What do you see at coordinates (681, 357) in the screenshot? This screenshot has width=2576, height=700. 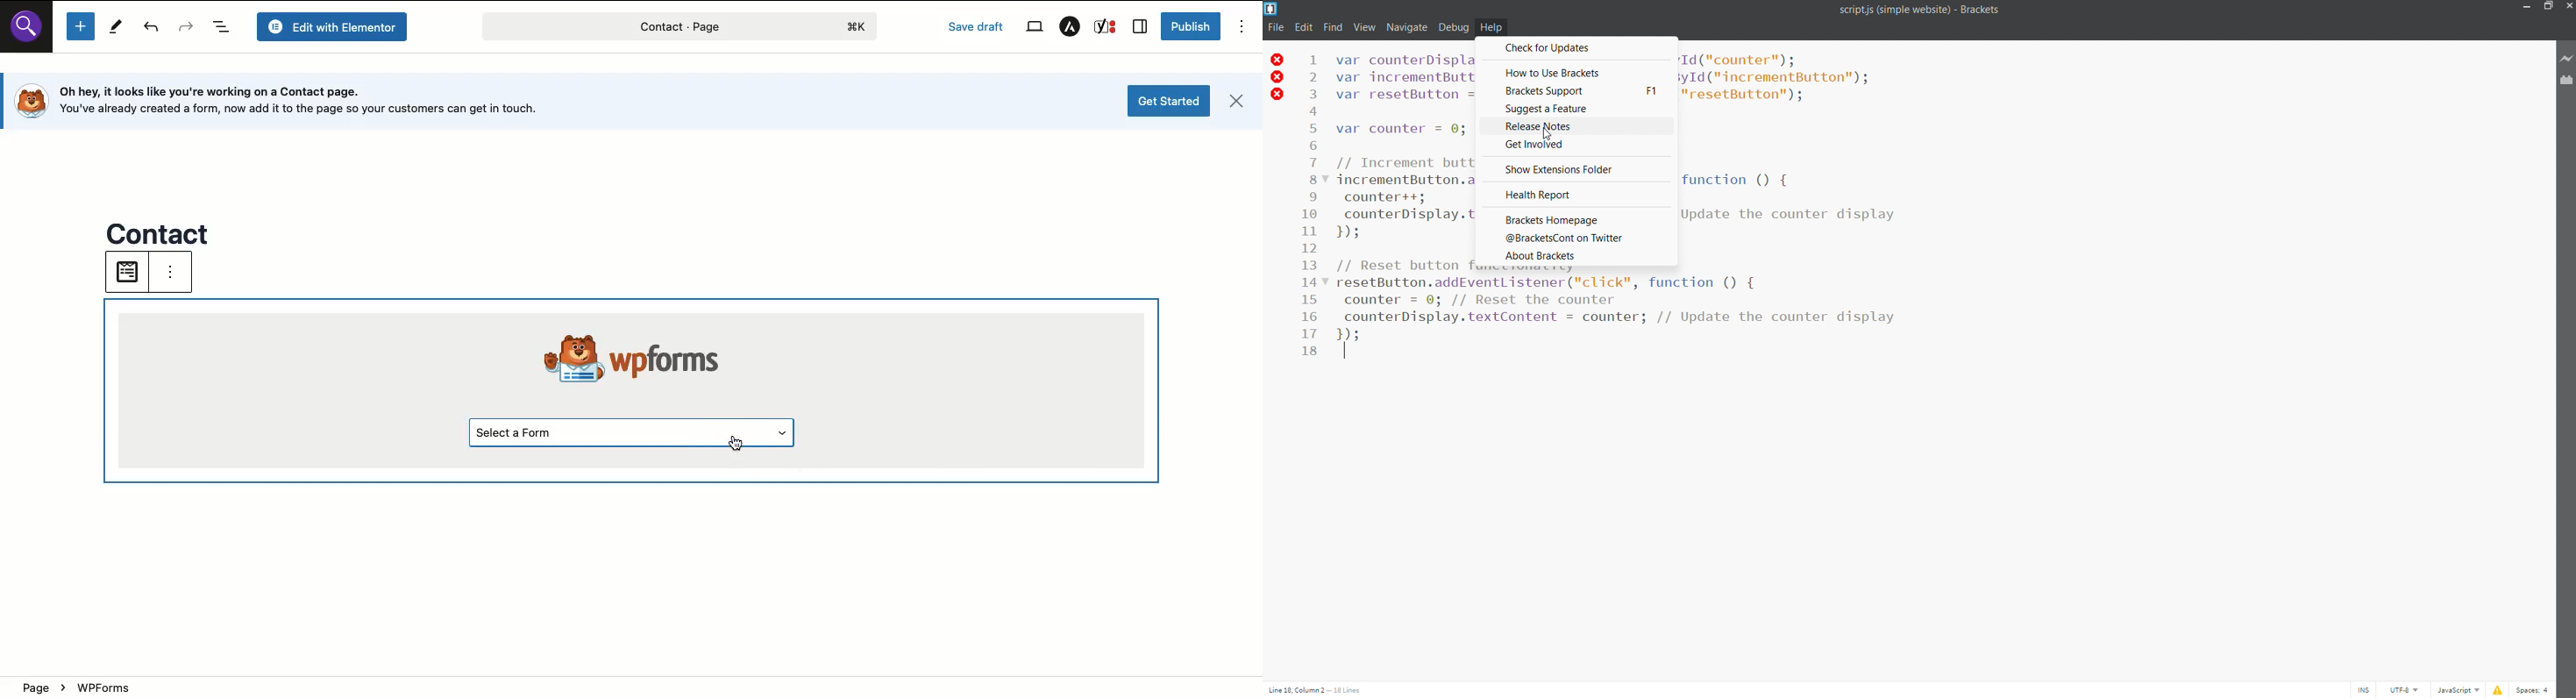 I see `wpforms` at bounding box center [681, 357].